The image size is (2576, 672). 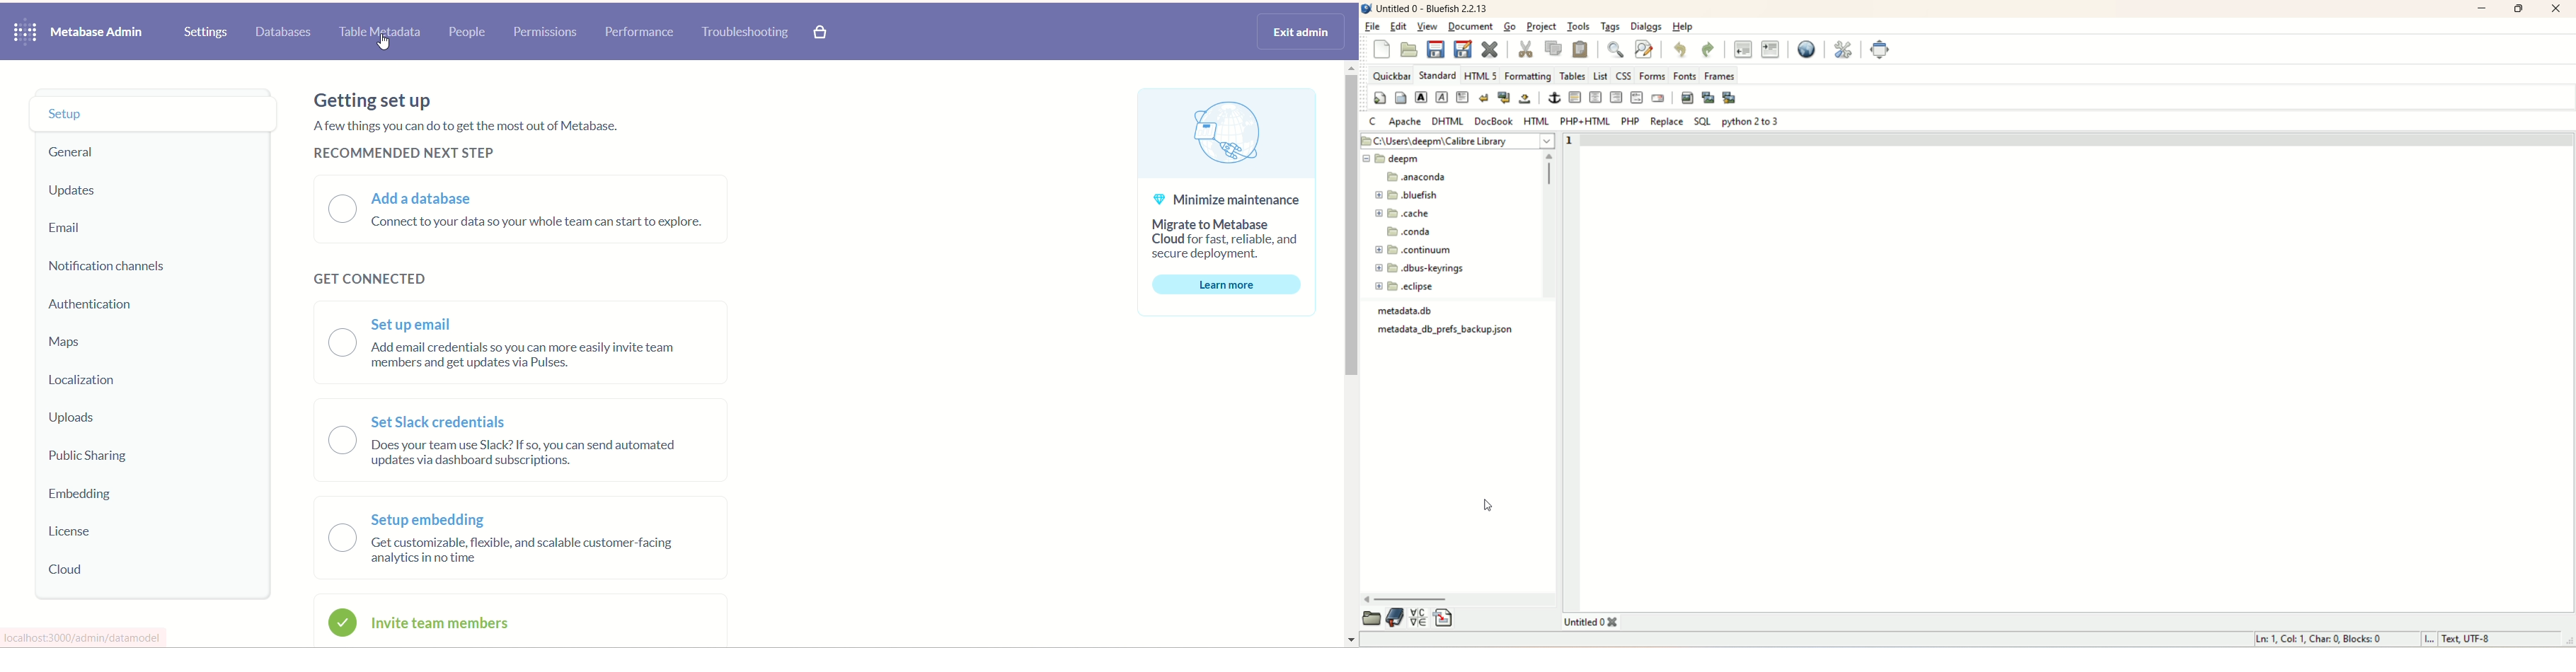 What do you see at coordinates (1804, 48) in the screenshot?
I see `preview in browser` at bounding box center [1804, 48].